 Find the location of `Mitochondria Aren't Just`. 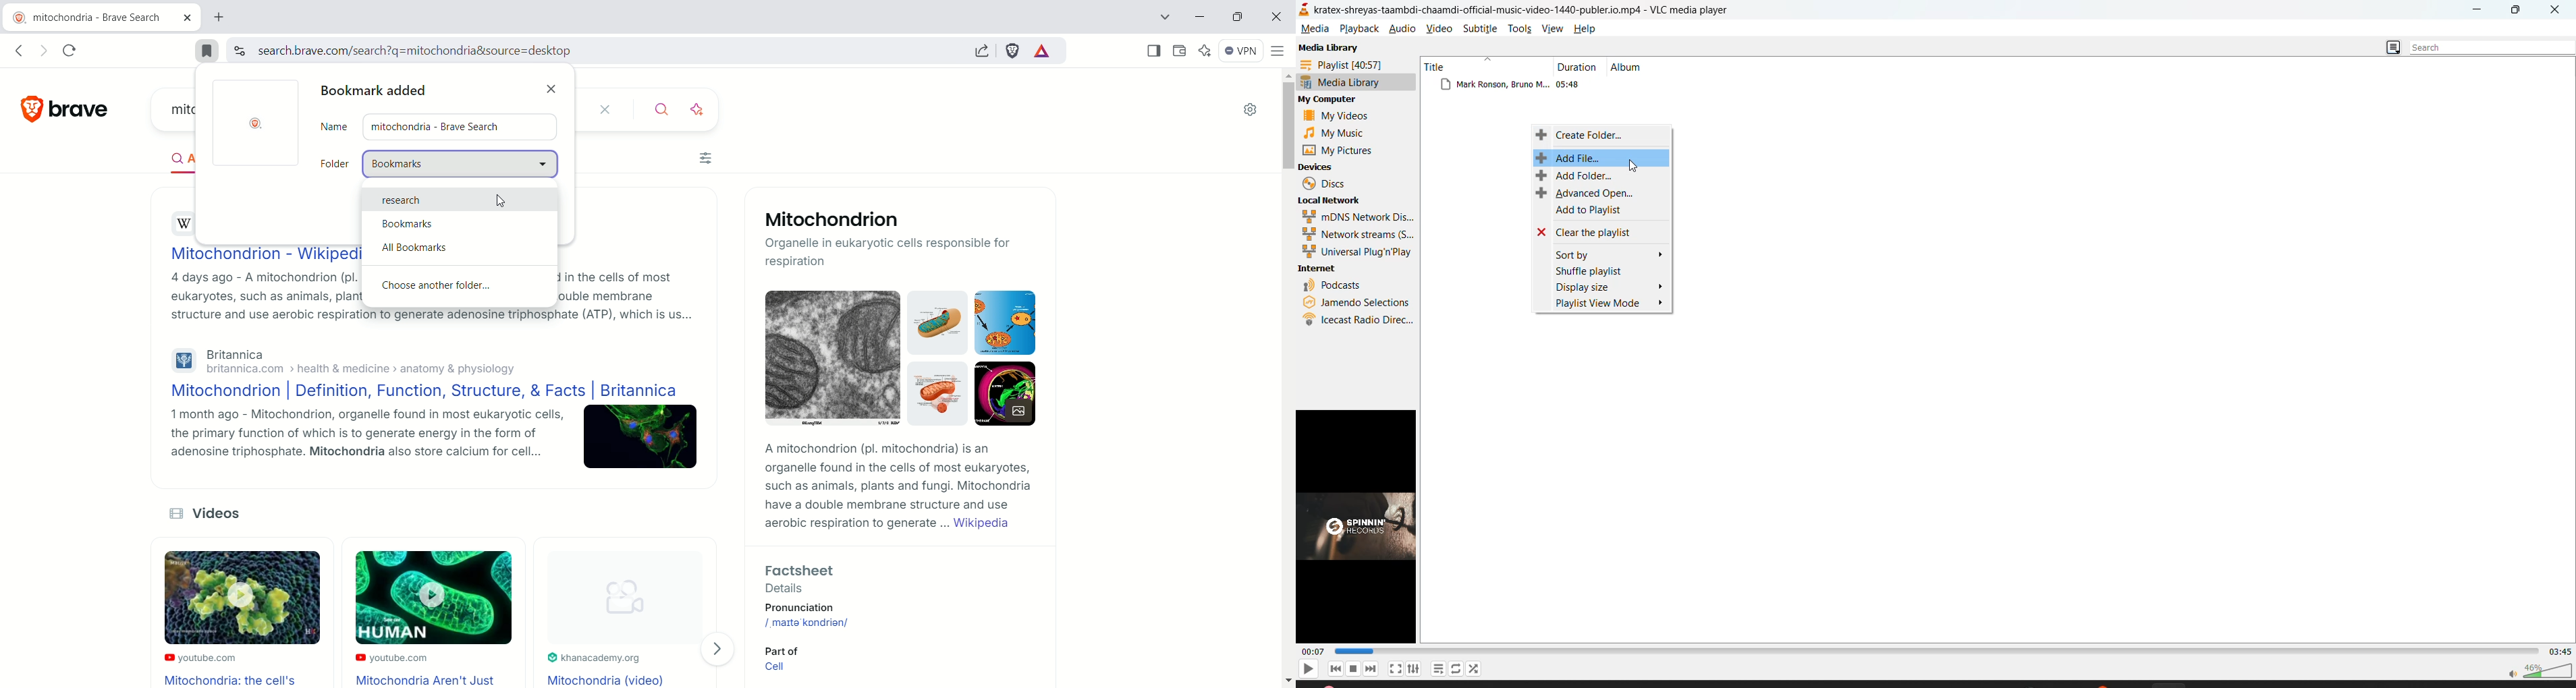

Mitochondria Aren't Just is located at coordinates (431, 680).